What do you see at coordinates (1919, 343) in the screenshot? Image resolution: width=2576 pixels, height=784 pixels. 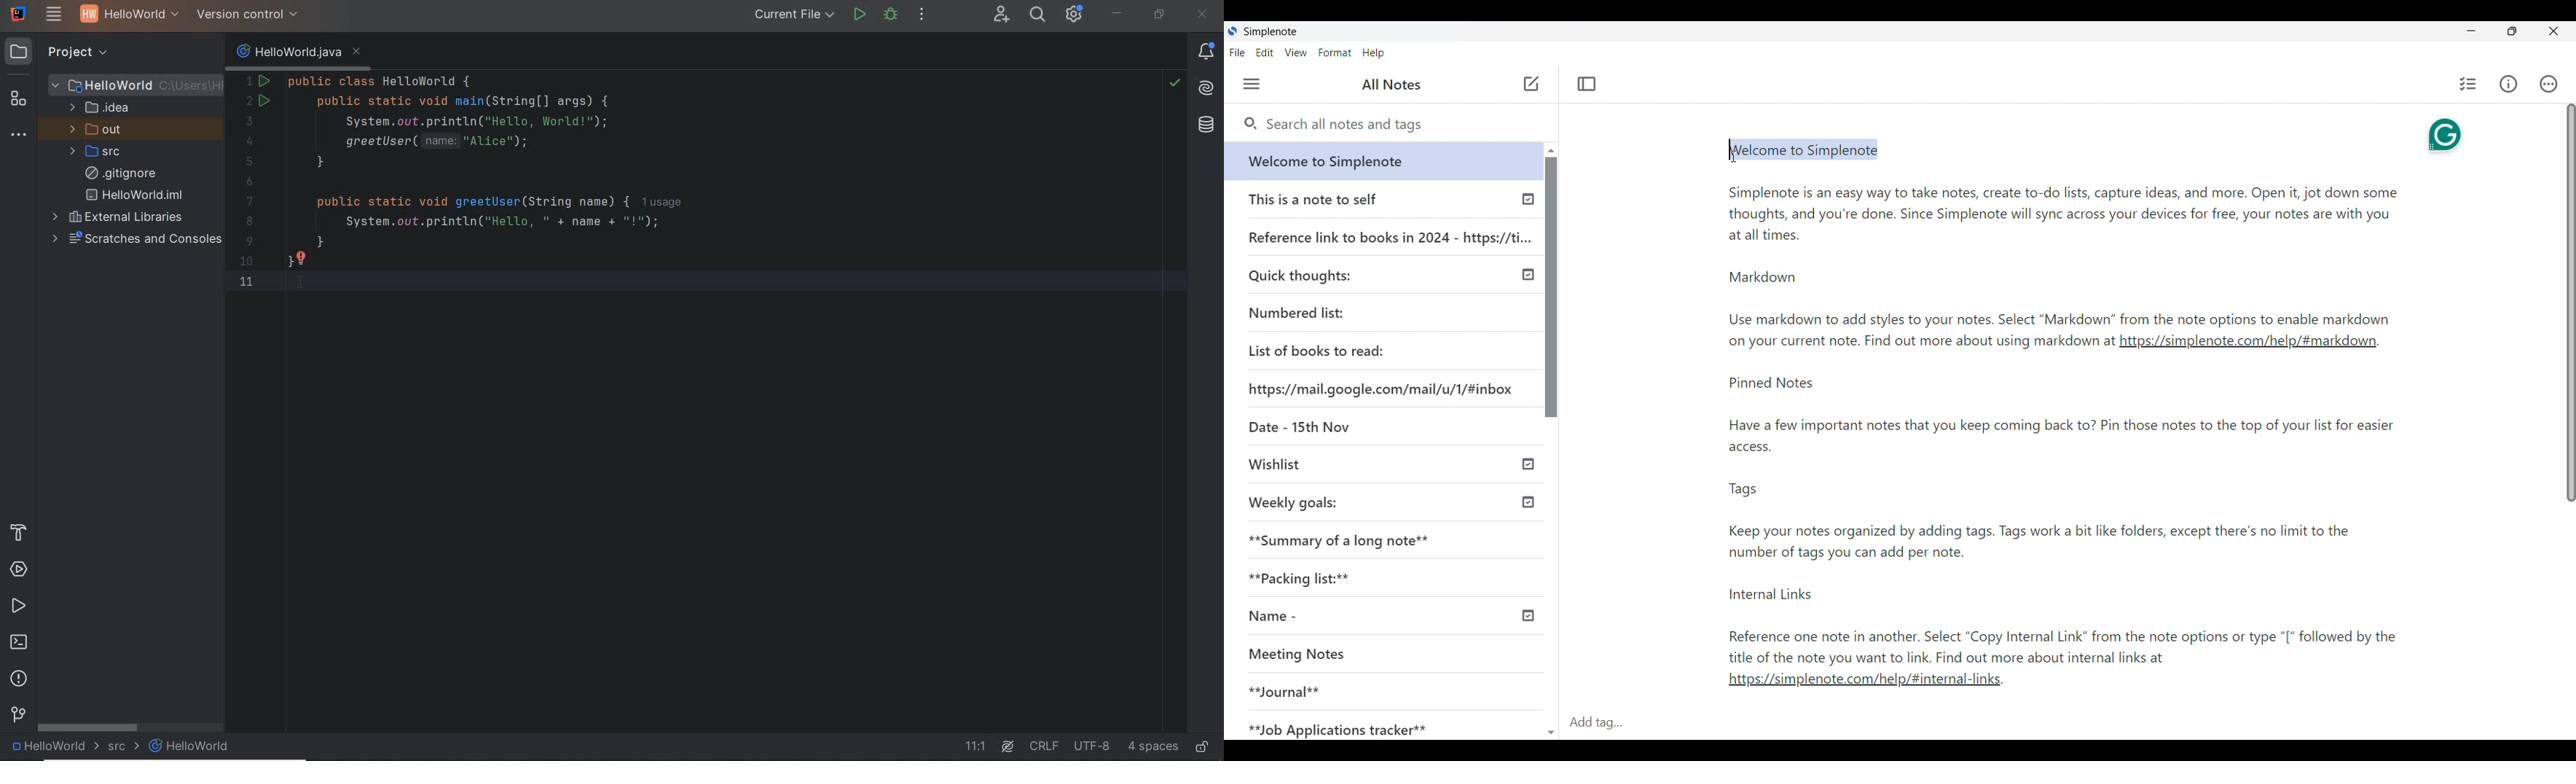 I see `text` at bounding box center [1919, 343].